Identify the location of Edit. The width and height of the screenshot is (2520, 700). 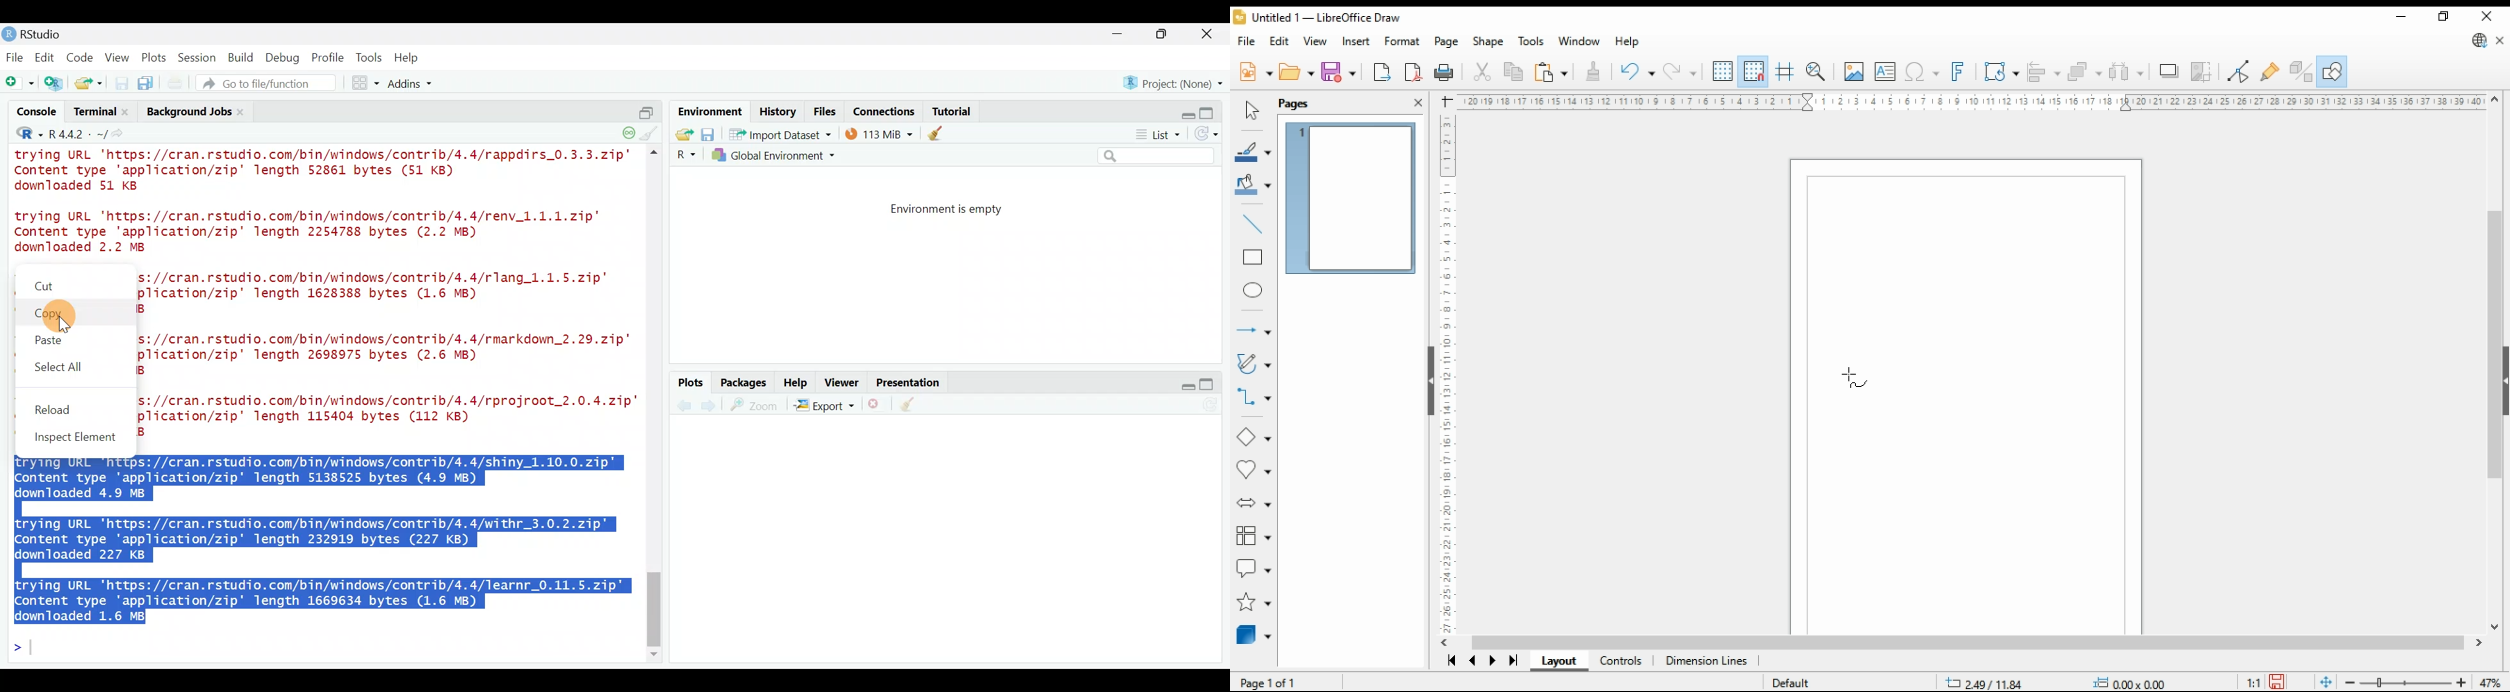
(47, 58).